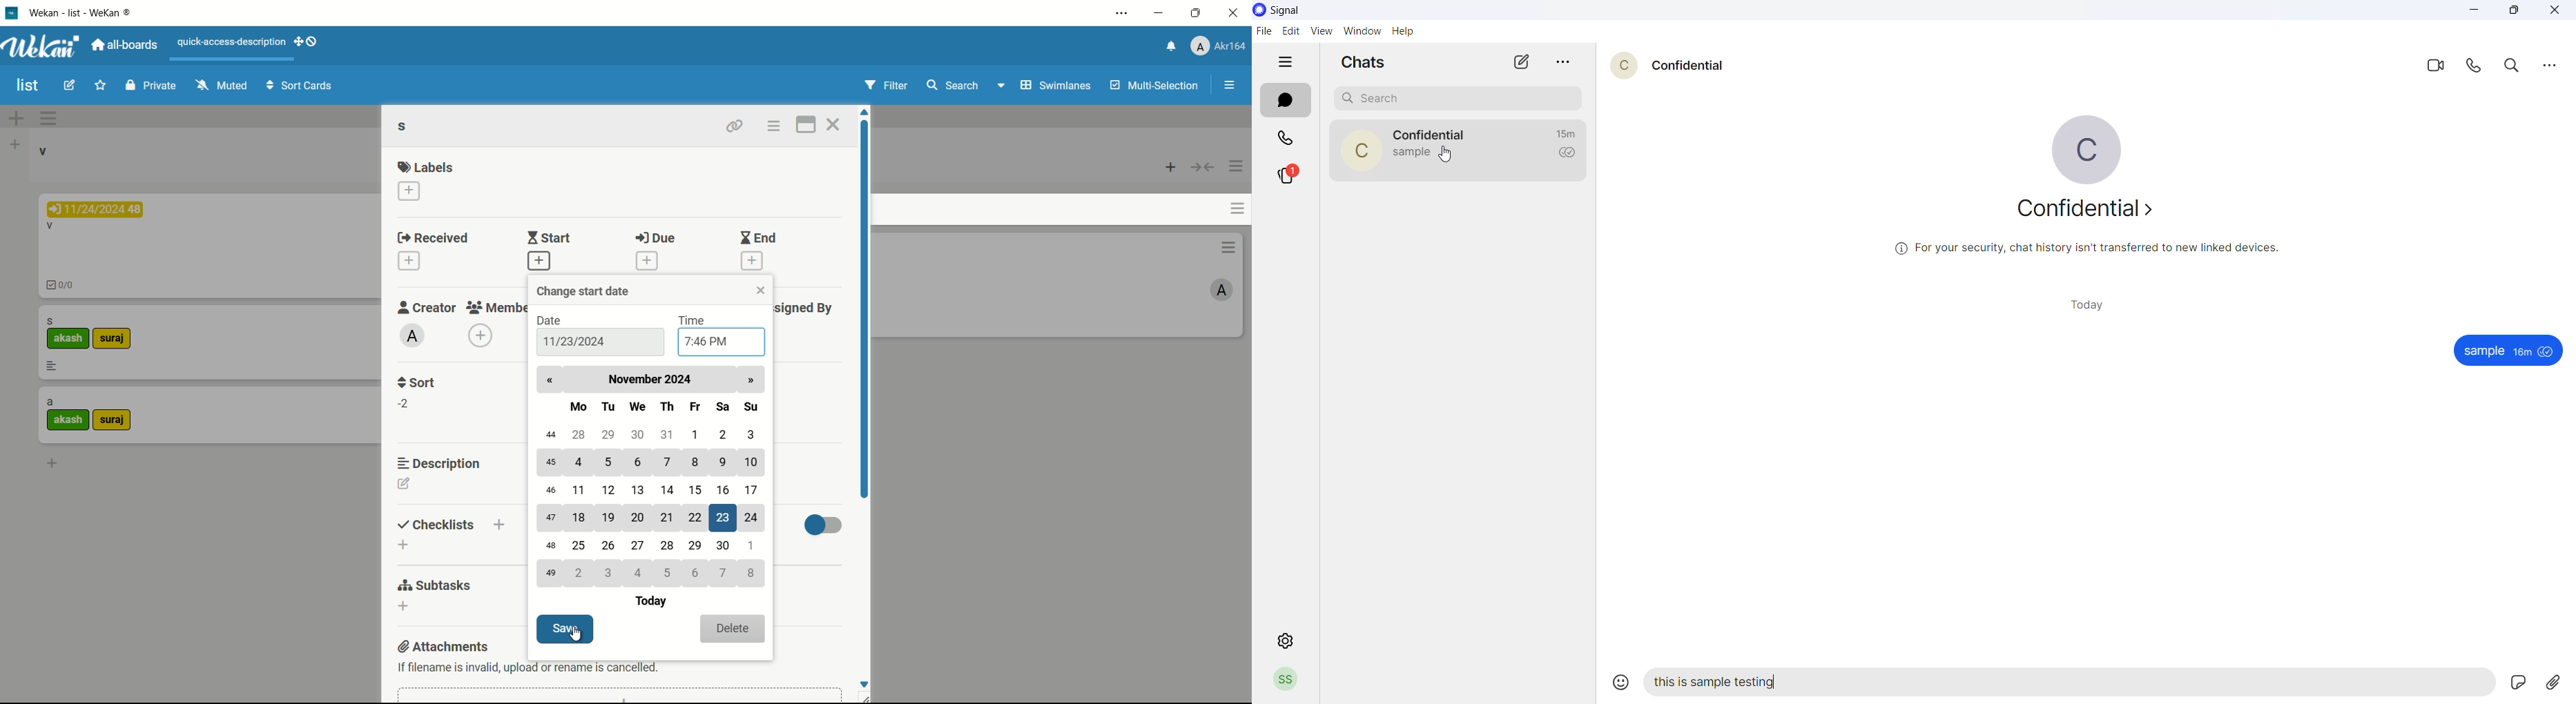 This screenshot has height=728, width=2576. I want to click on Scroll up, so click(863, 111).